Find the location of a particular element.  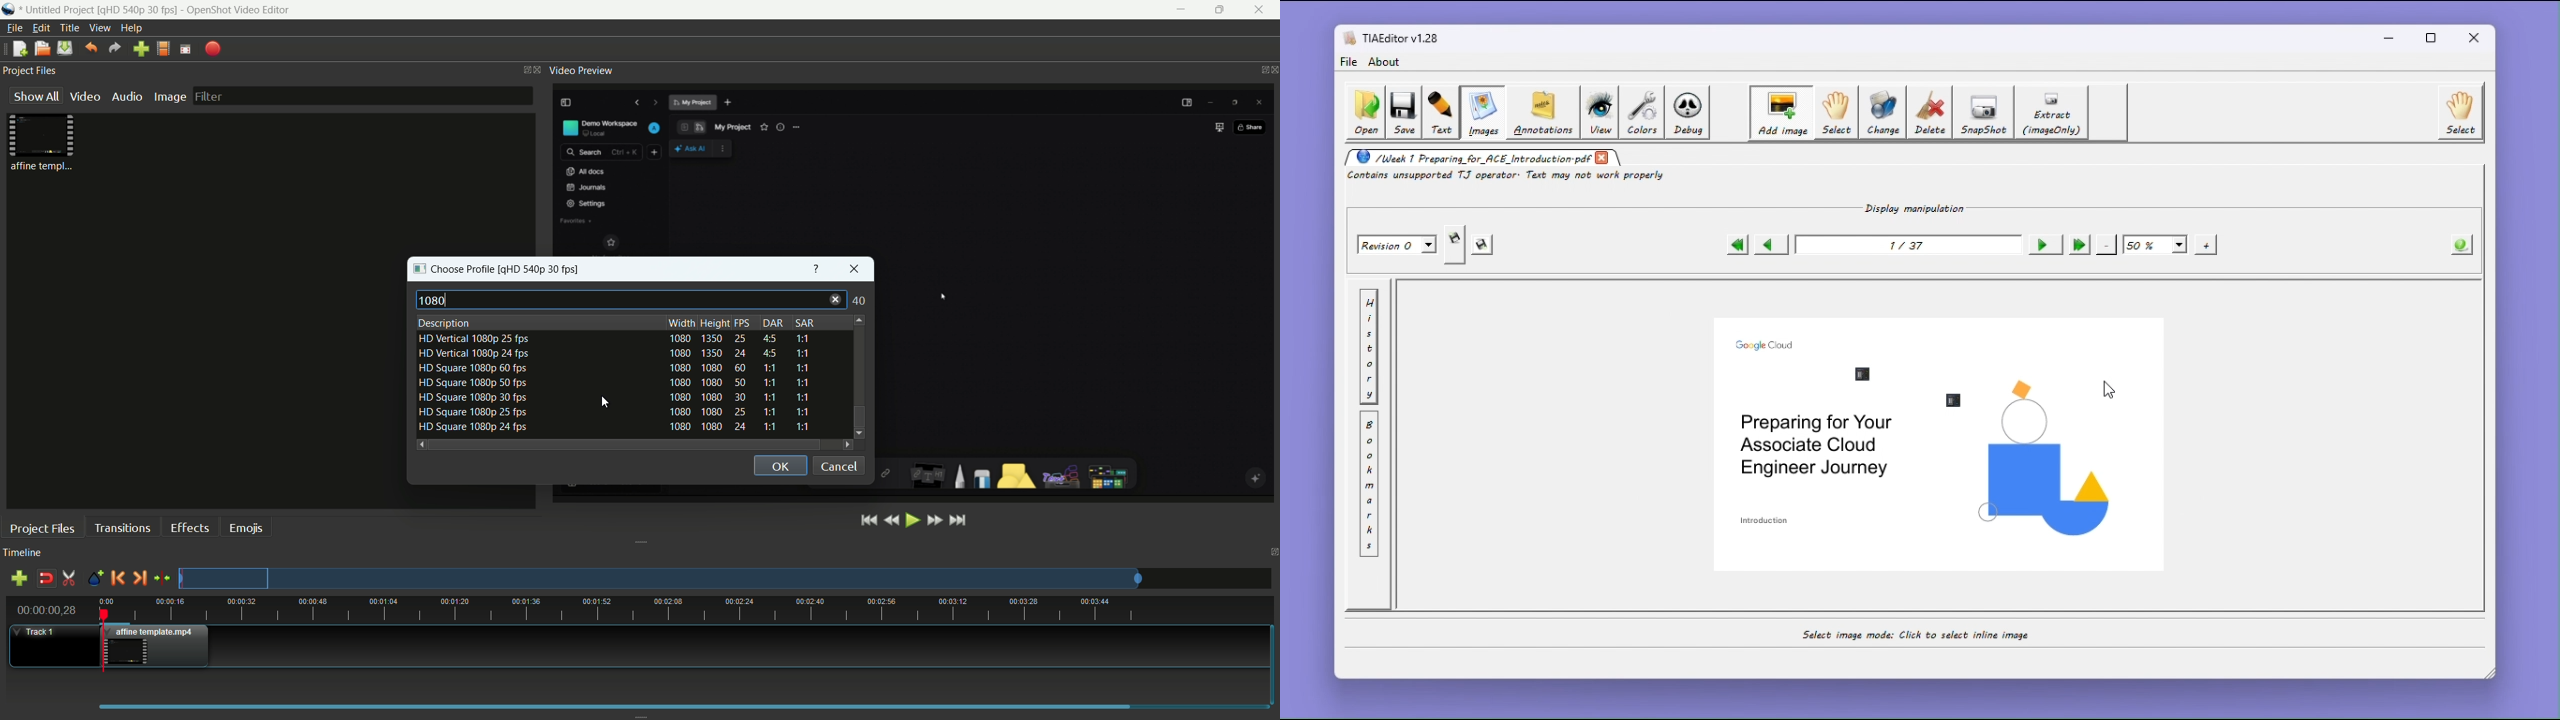

fast forward is located at coordinates (933, 521).